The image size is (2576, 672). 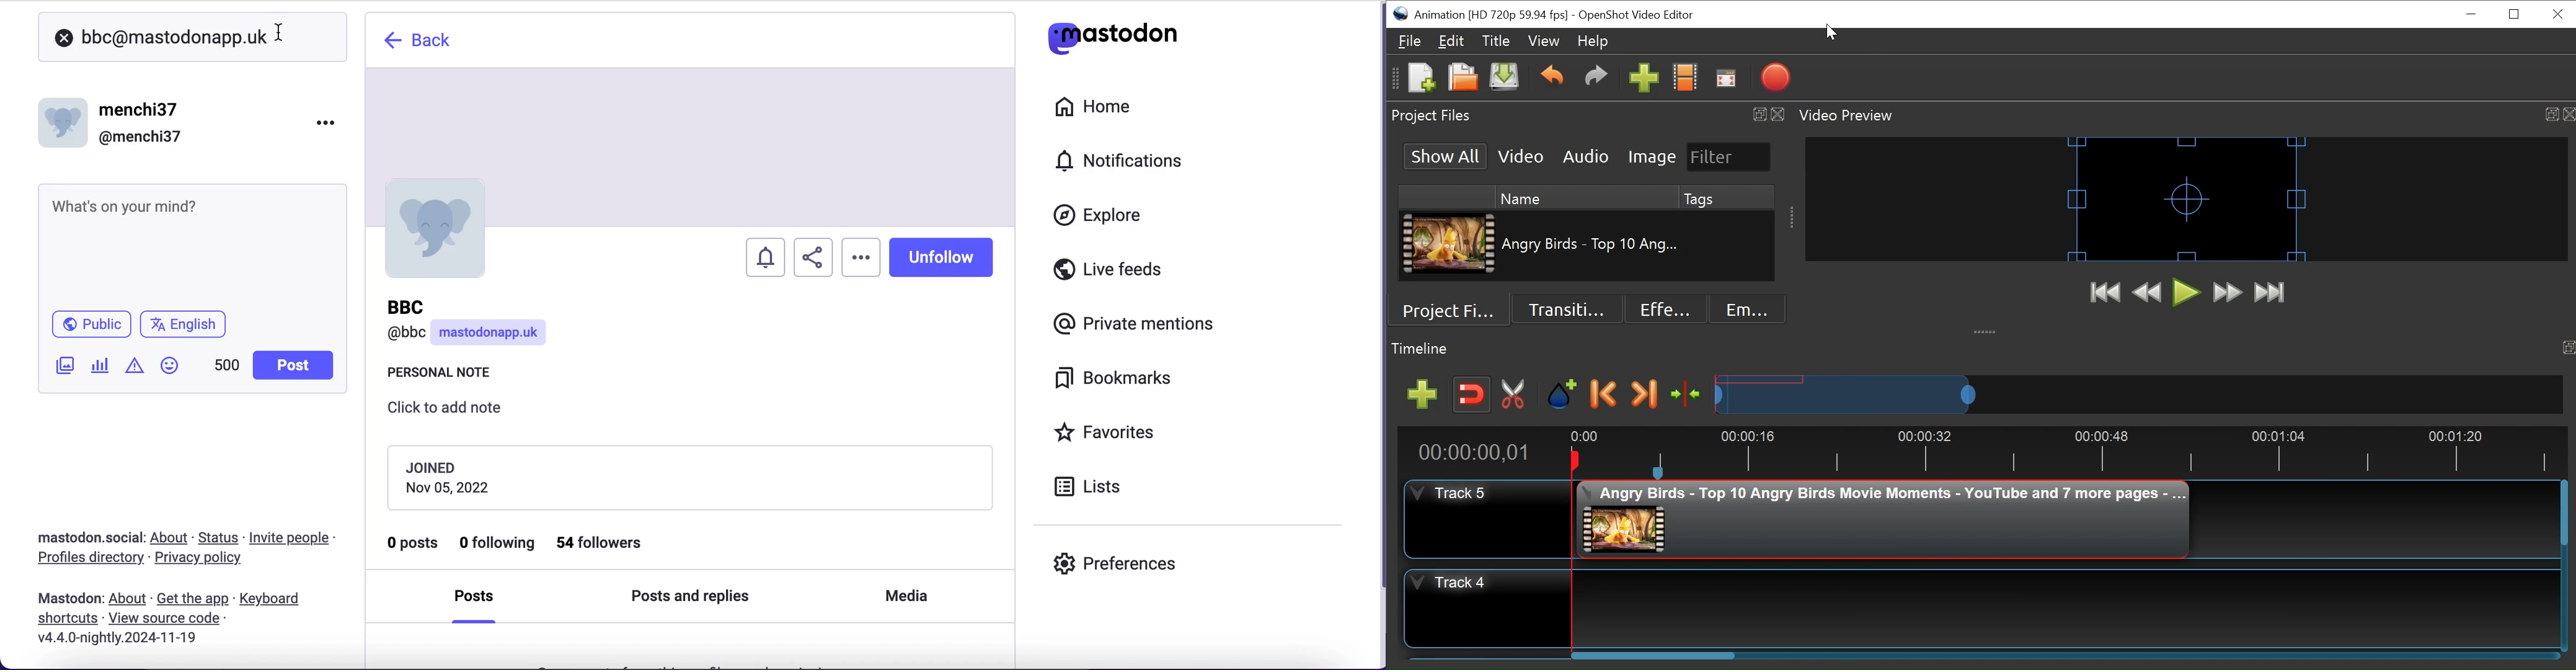 I want to click on share, so click(x=813, y=258).